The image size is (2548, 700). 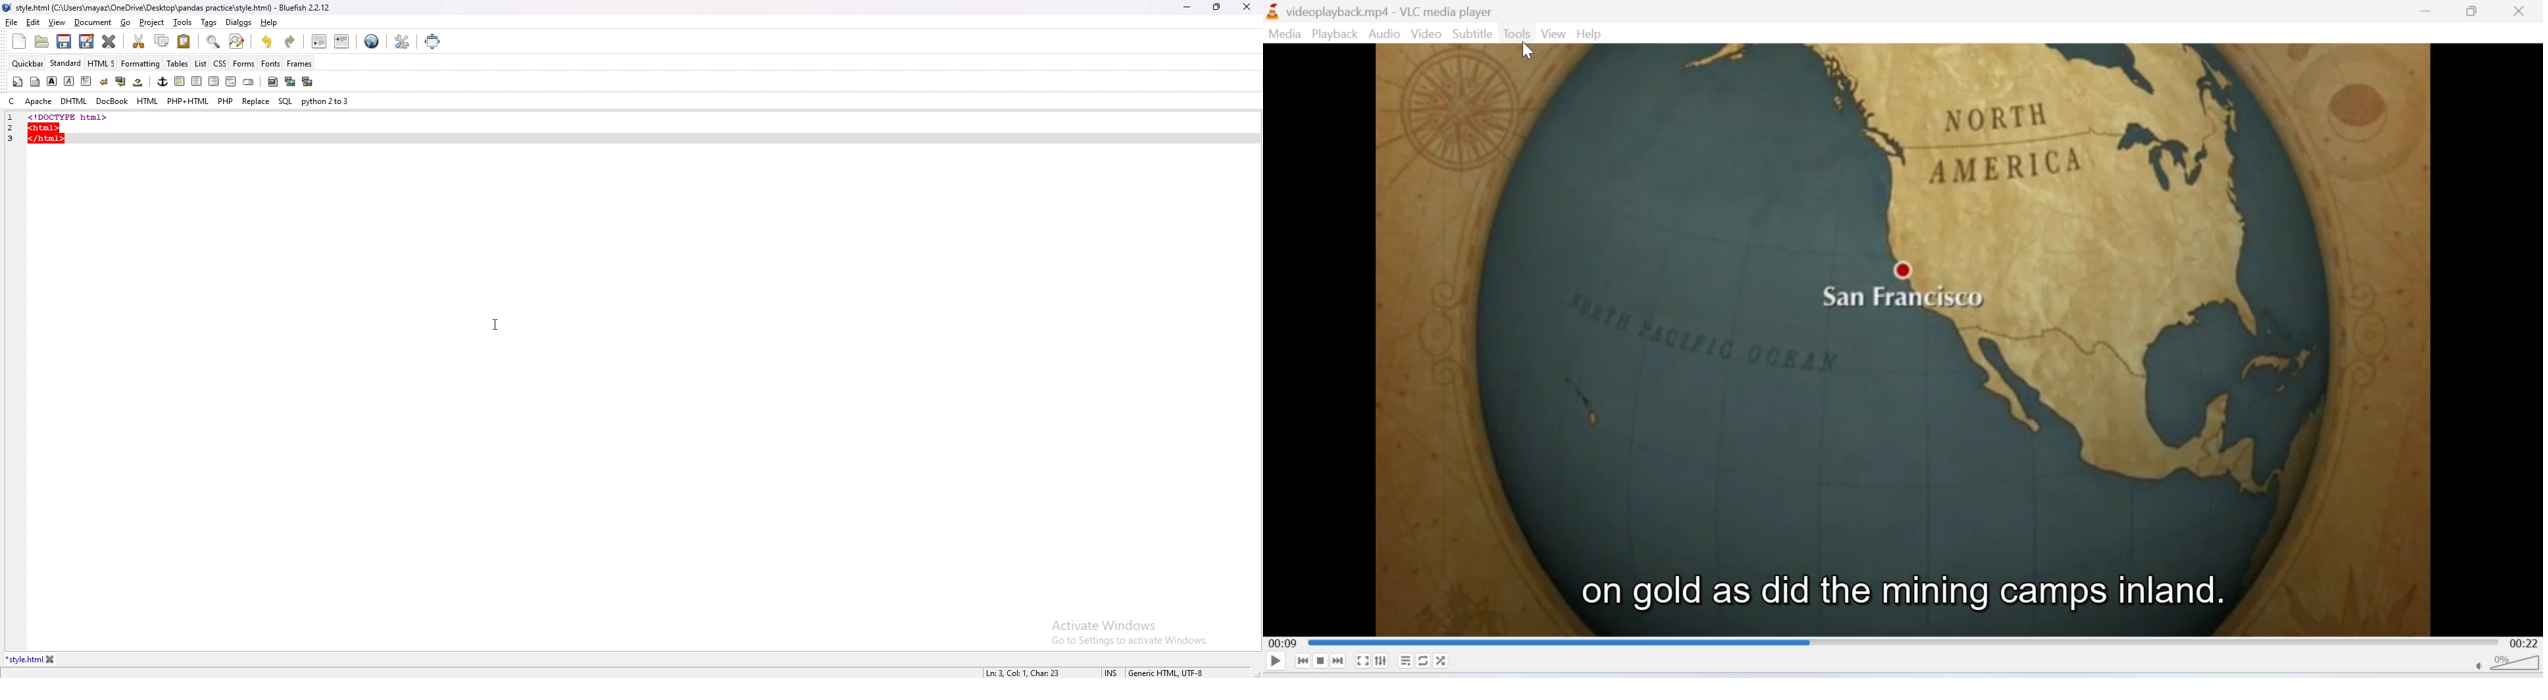 I want to click on find bar, so click(x=214, y=42).